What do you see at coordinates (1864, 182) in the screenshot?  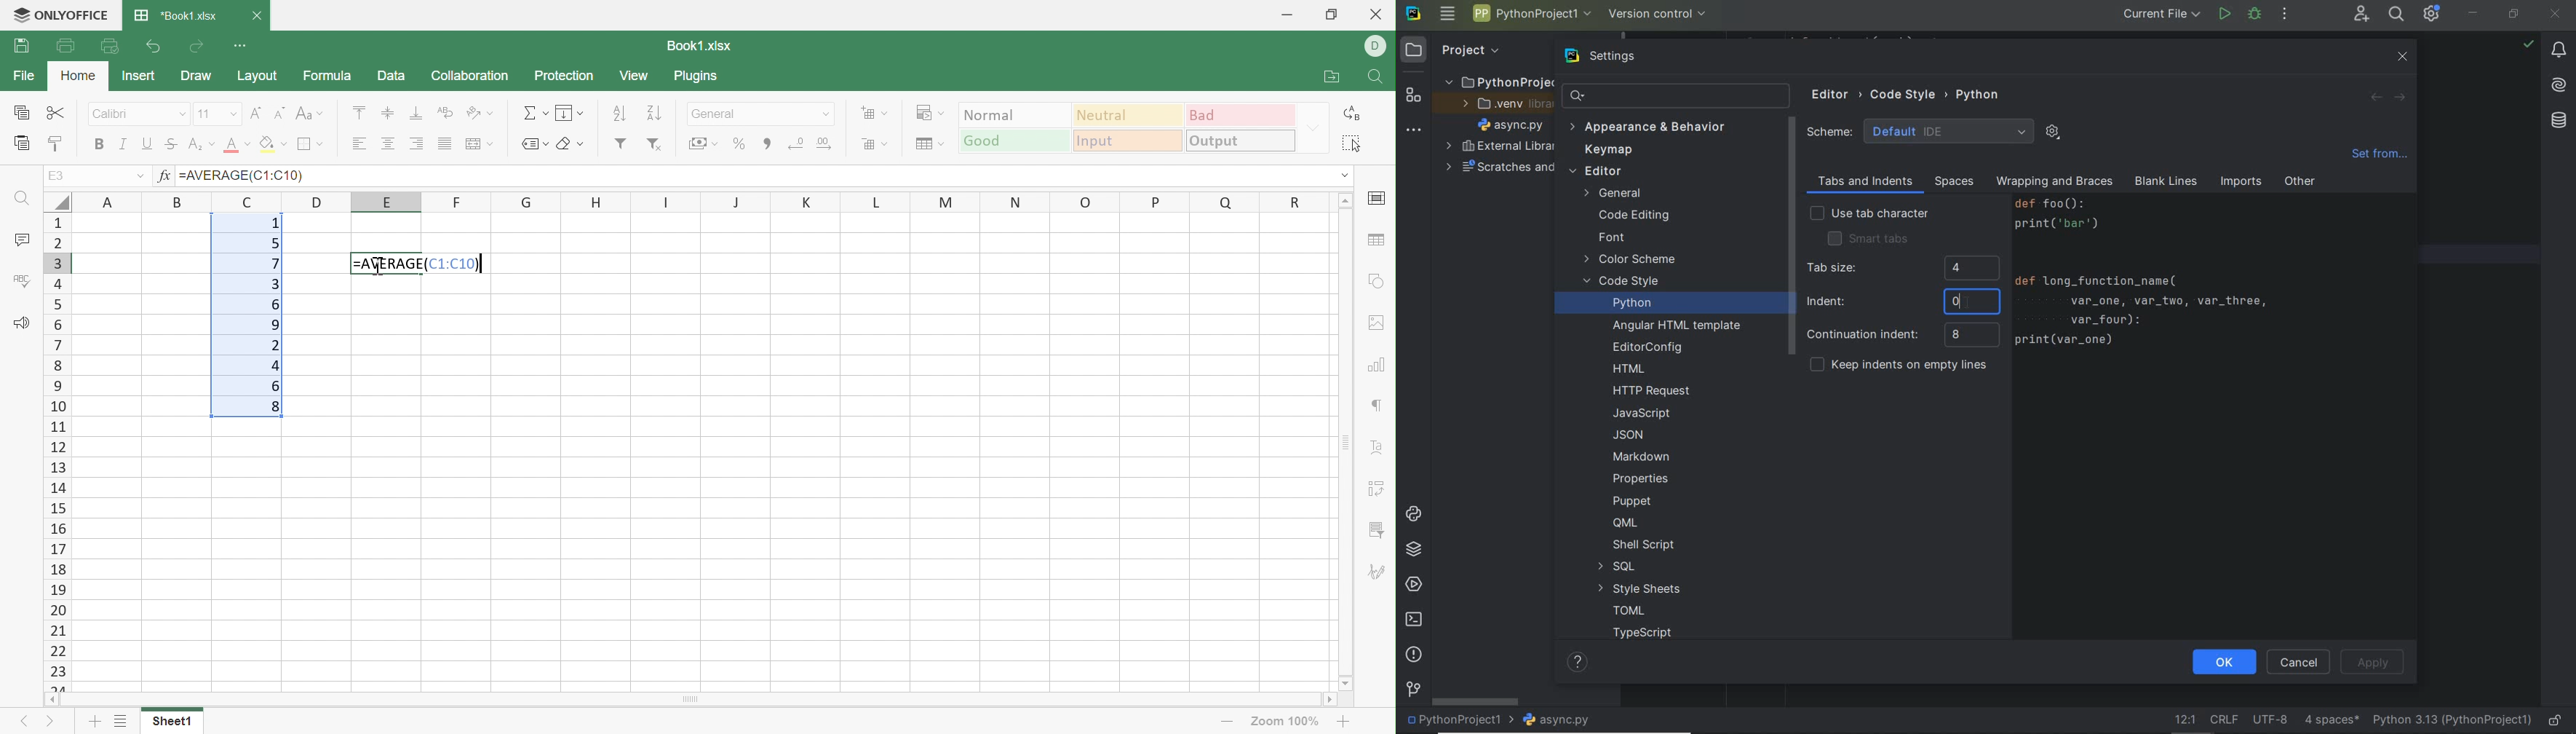 I see `Tabs and Indents` at bounding box center [1864, 182].